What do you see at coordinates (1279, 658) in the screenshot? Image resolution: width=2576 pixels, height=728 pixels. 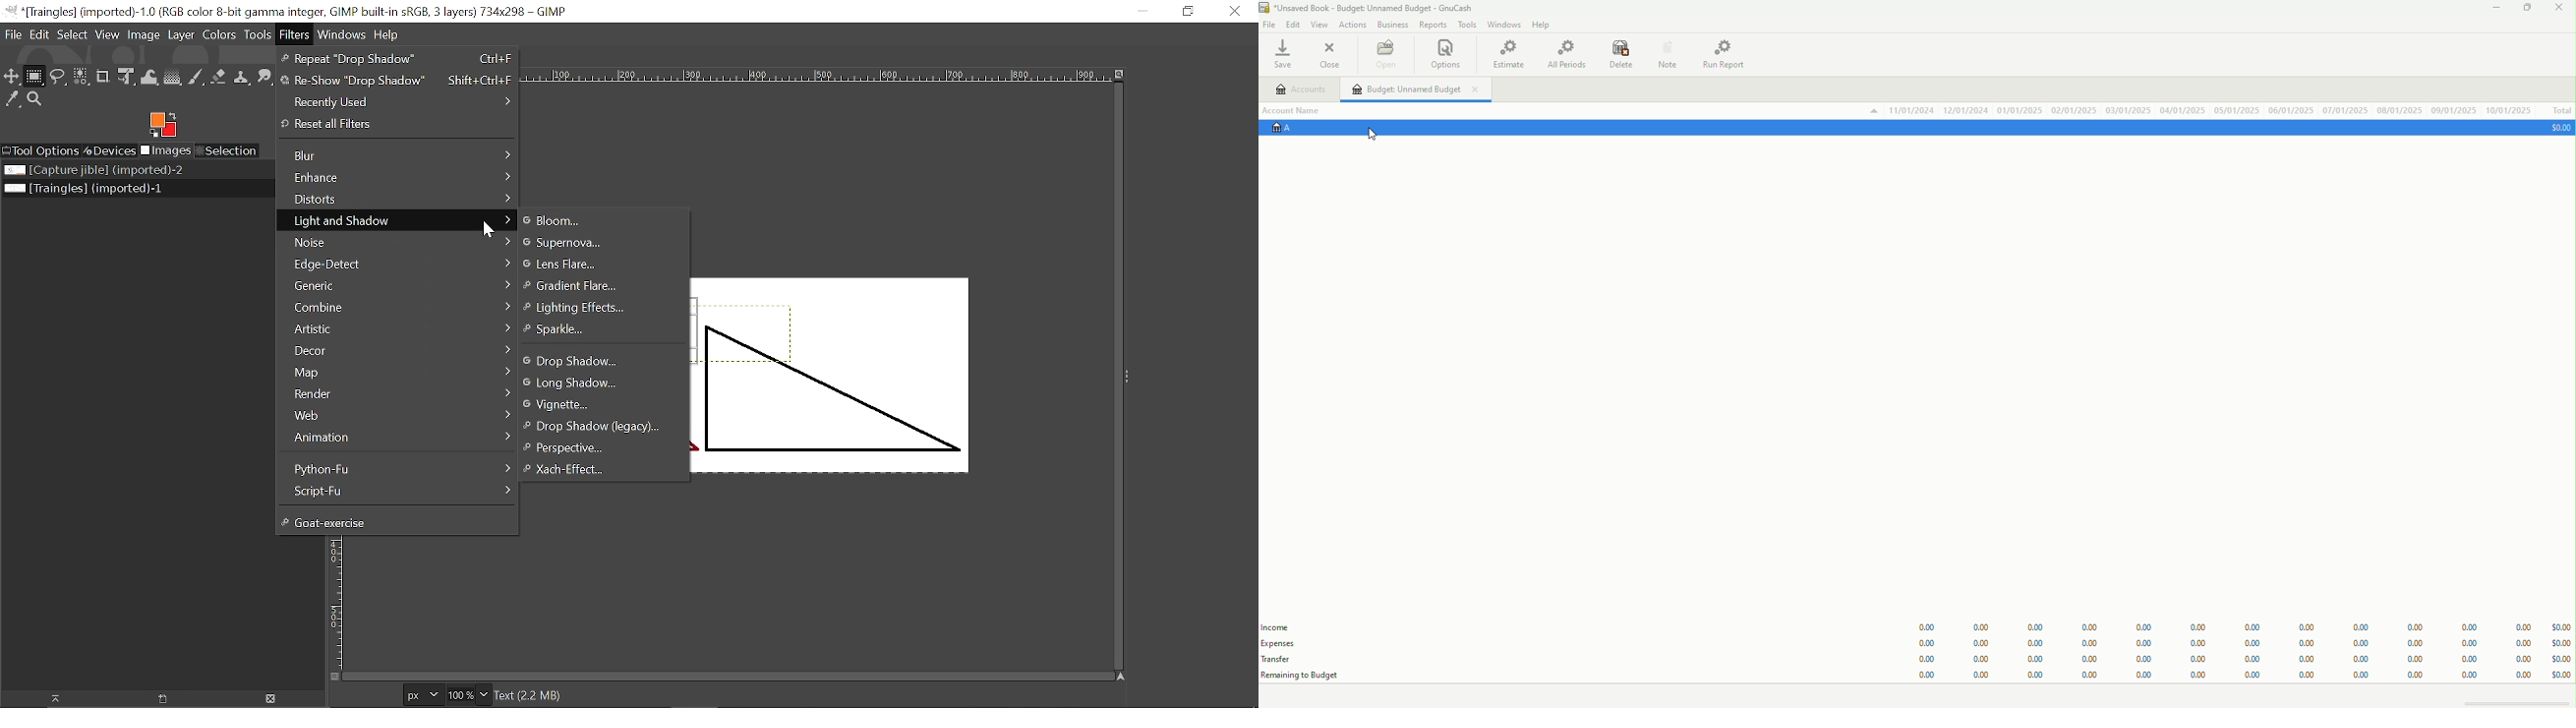 I see `Transfer` at bounding box center [1279, 658].